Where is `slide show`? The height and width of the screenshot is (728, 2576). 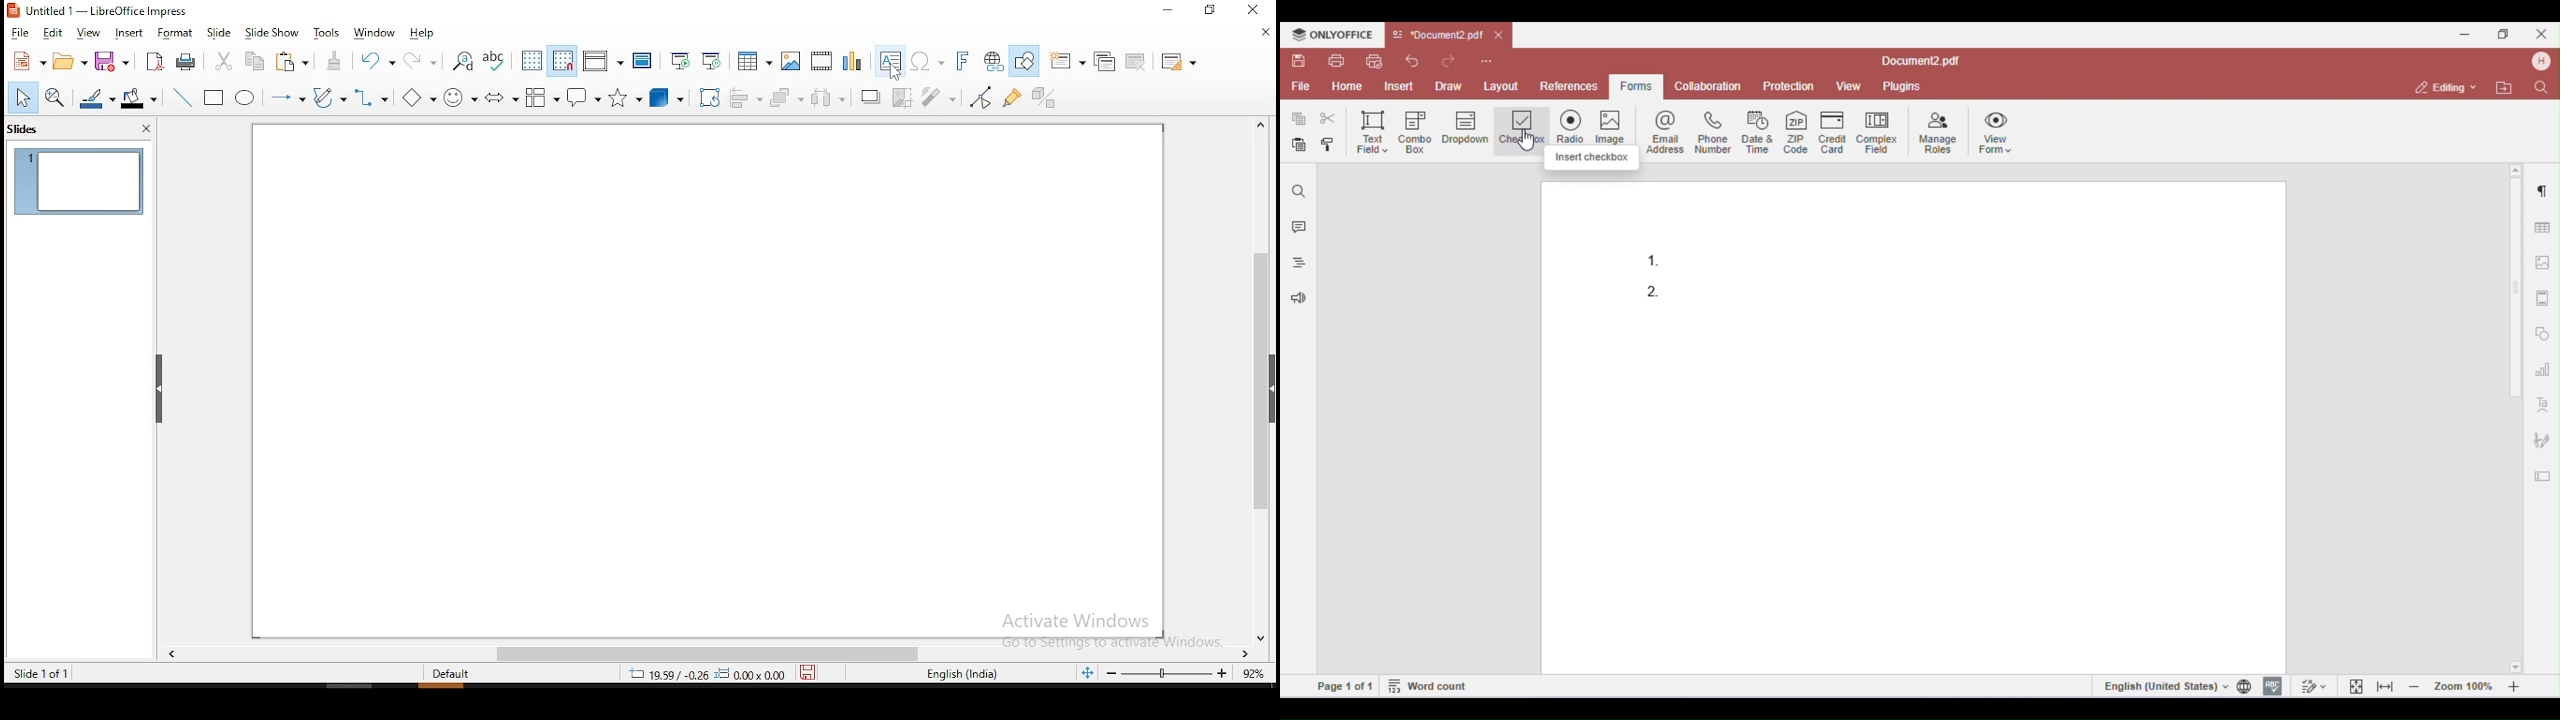 slide show is located at coordinates (271, 31).